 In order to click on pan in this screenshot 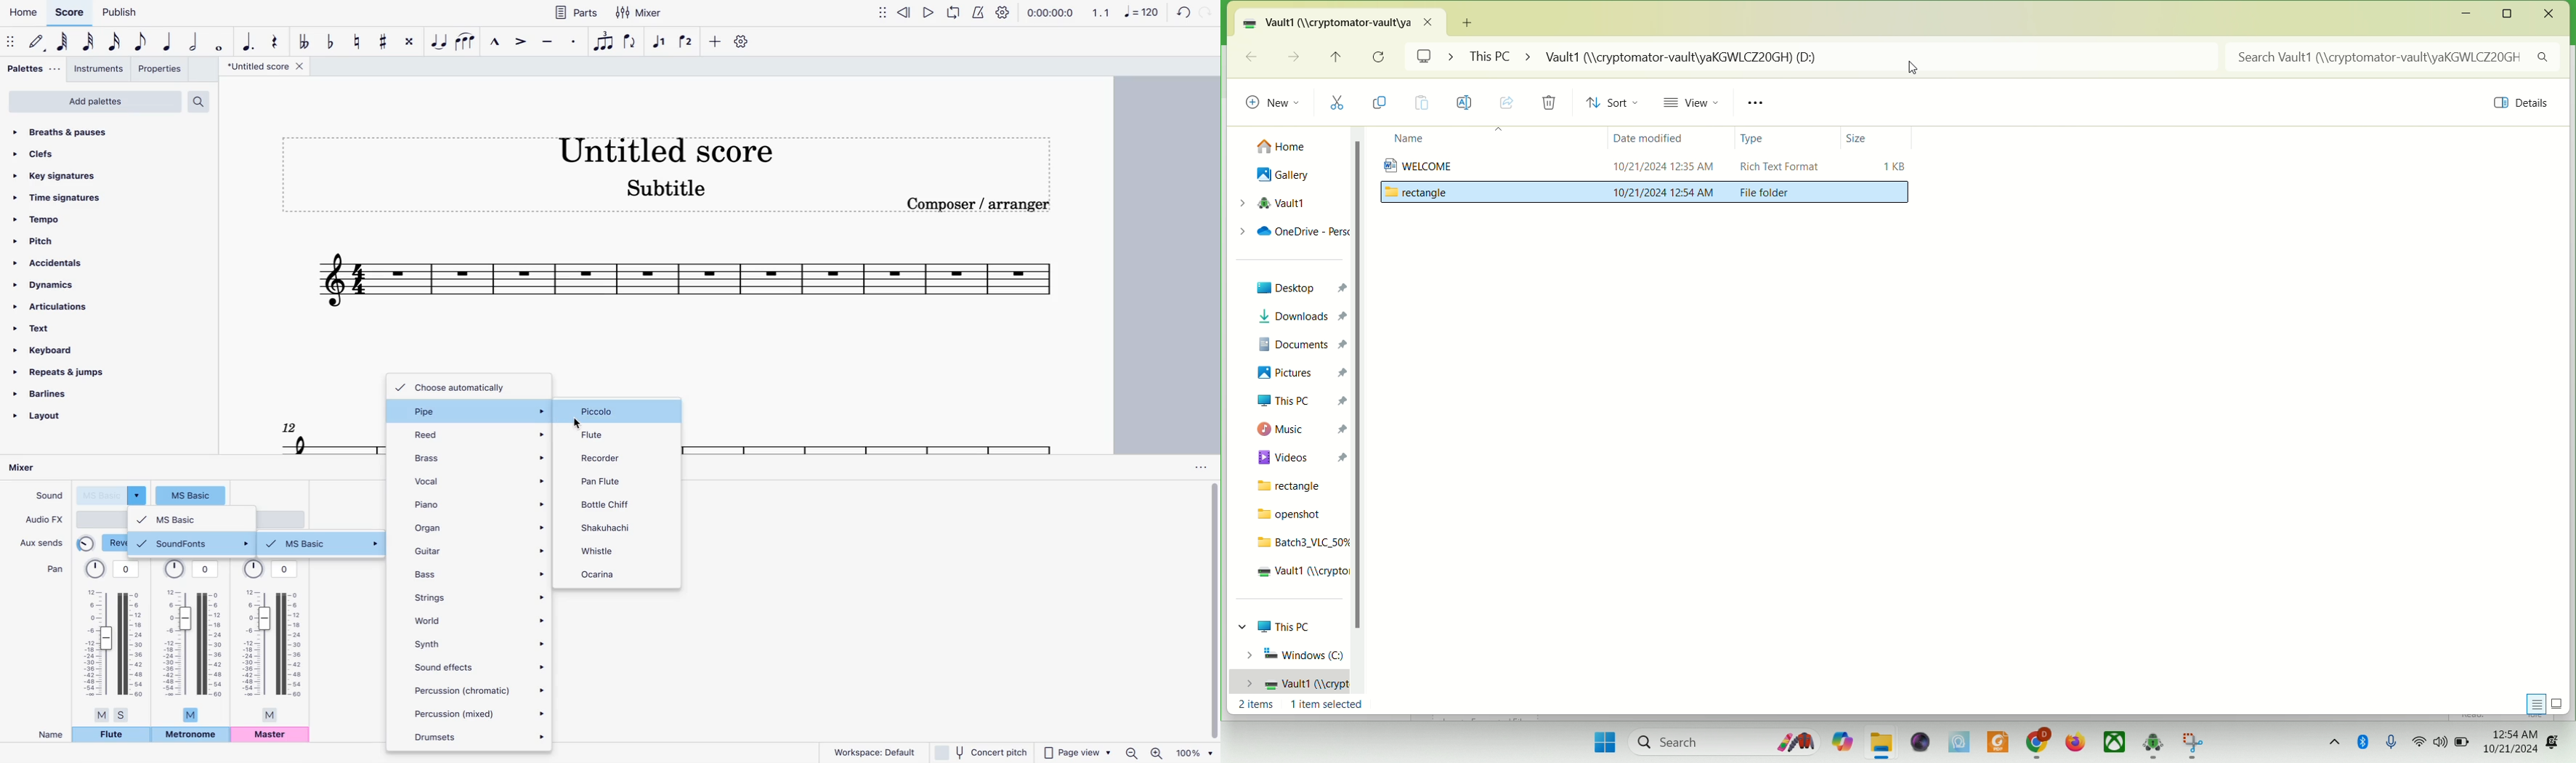, I will do `click(271, 640)`.